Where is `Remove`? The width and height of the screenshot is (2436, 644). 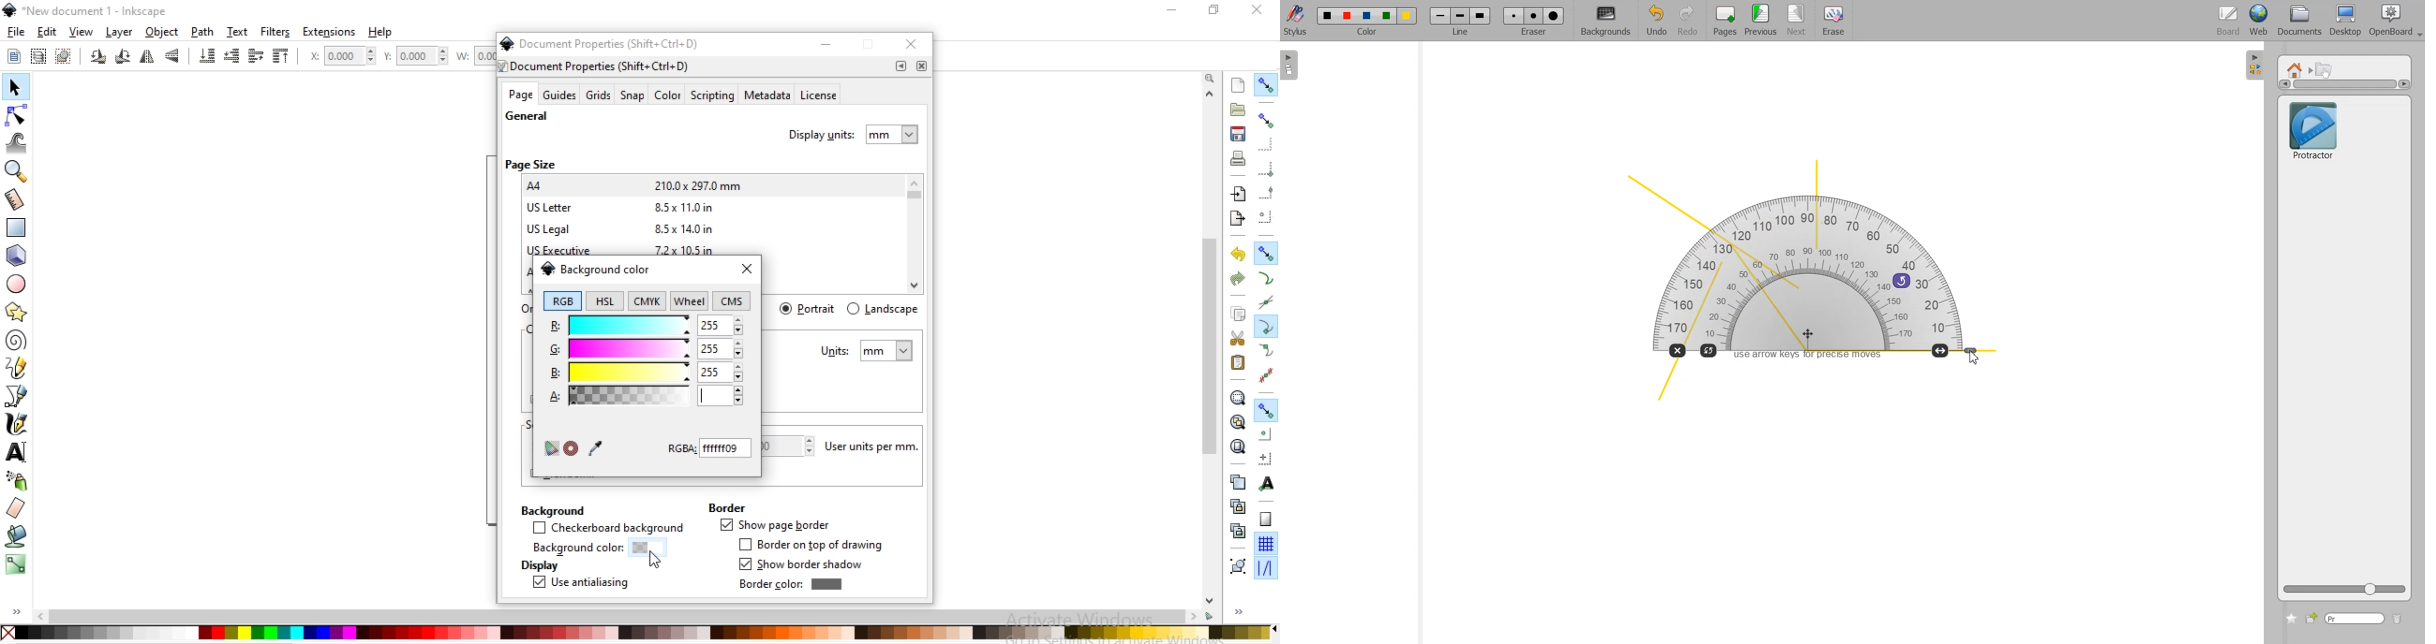
Remove is located at coordinates (1677, 351).